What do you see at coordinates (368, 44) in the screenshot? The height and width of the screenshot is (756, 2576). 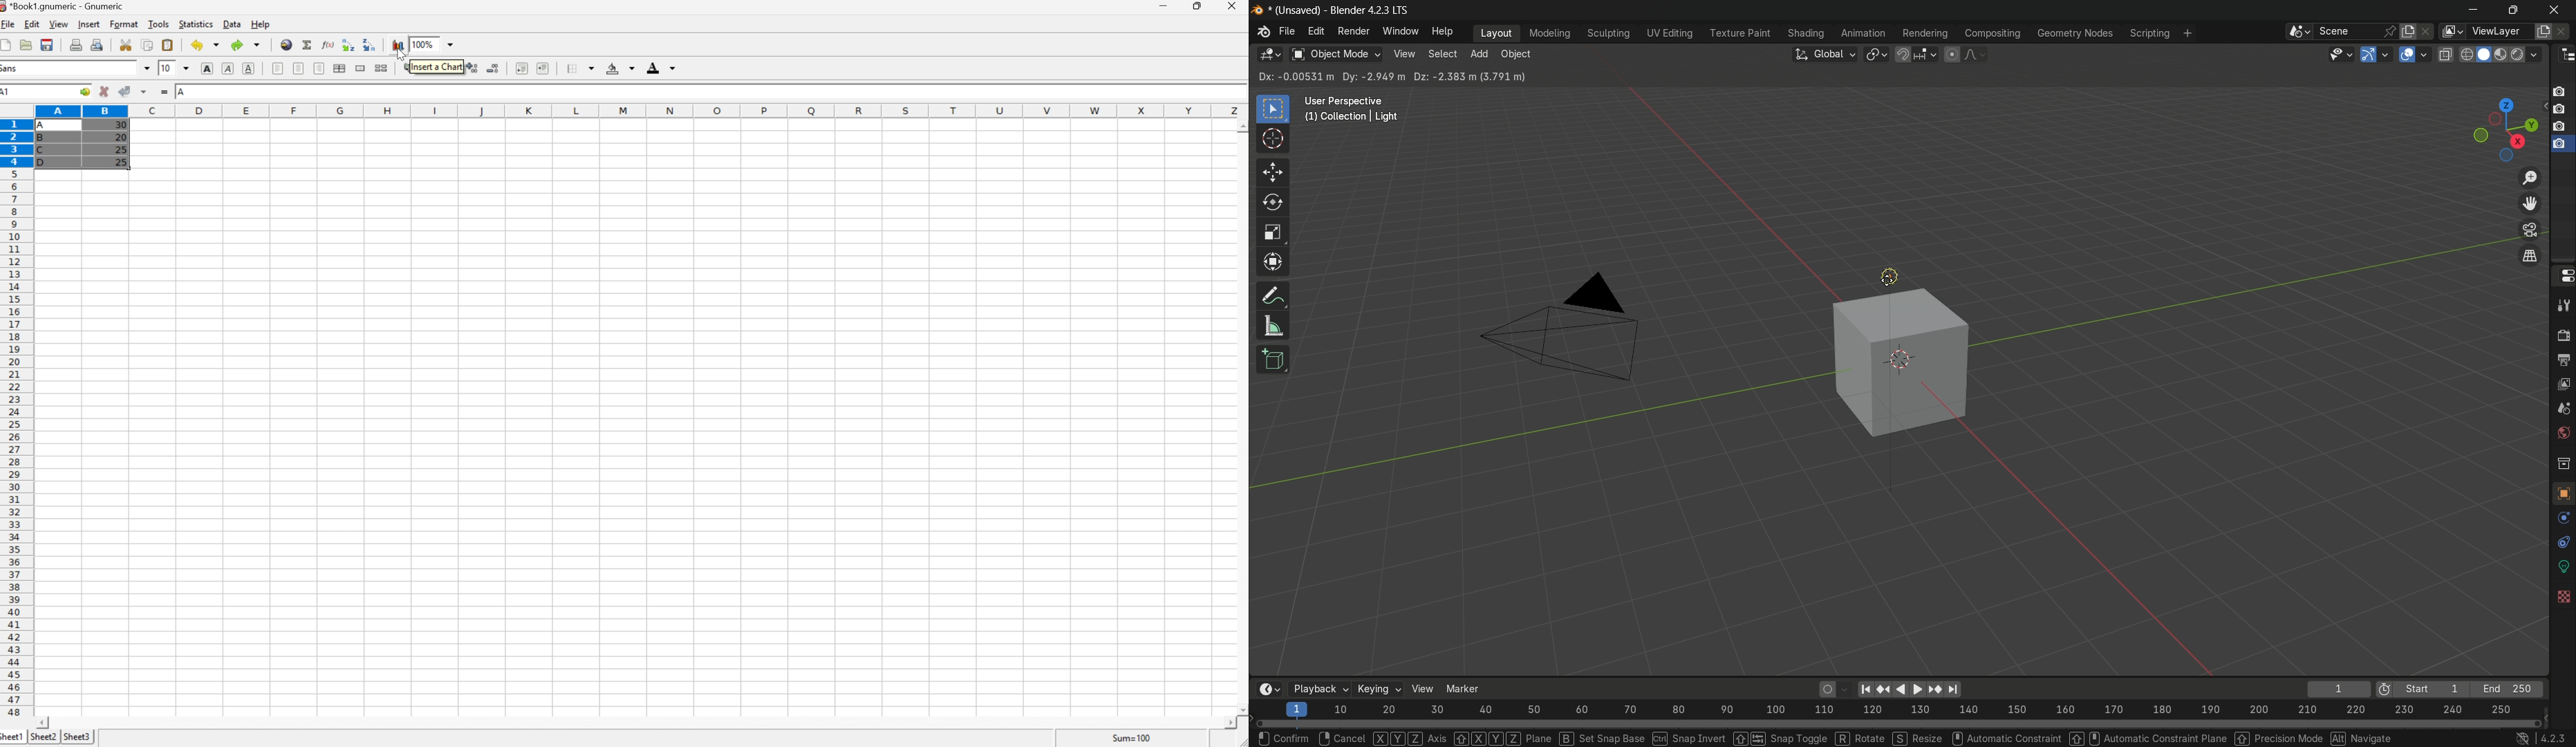 I see `Sort the selected region in descending order based on the first column selected` at bounding box center [368, 44].